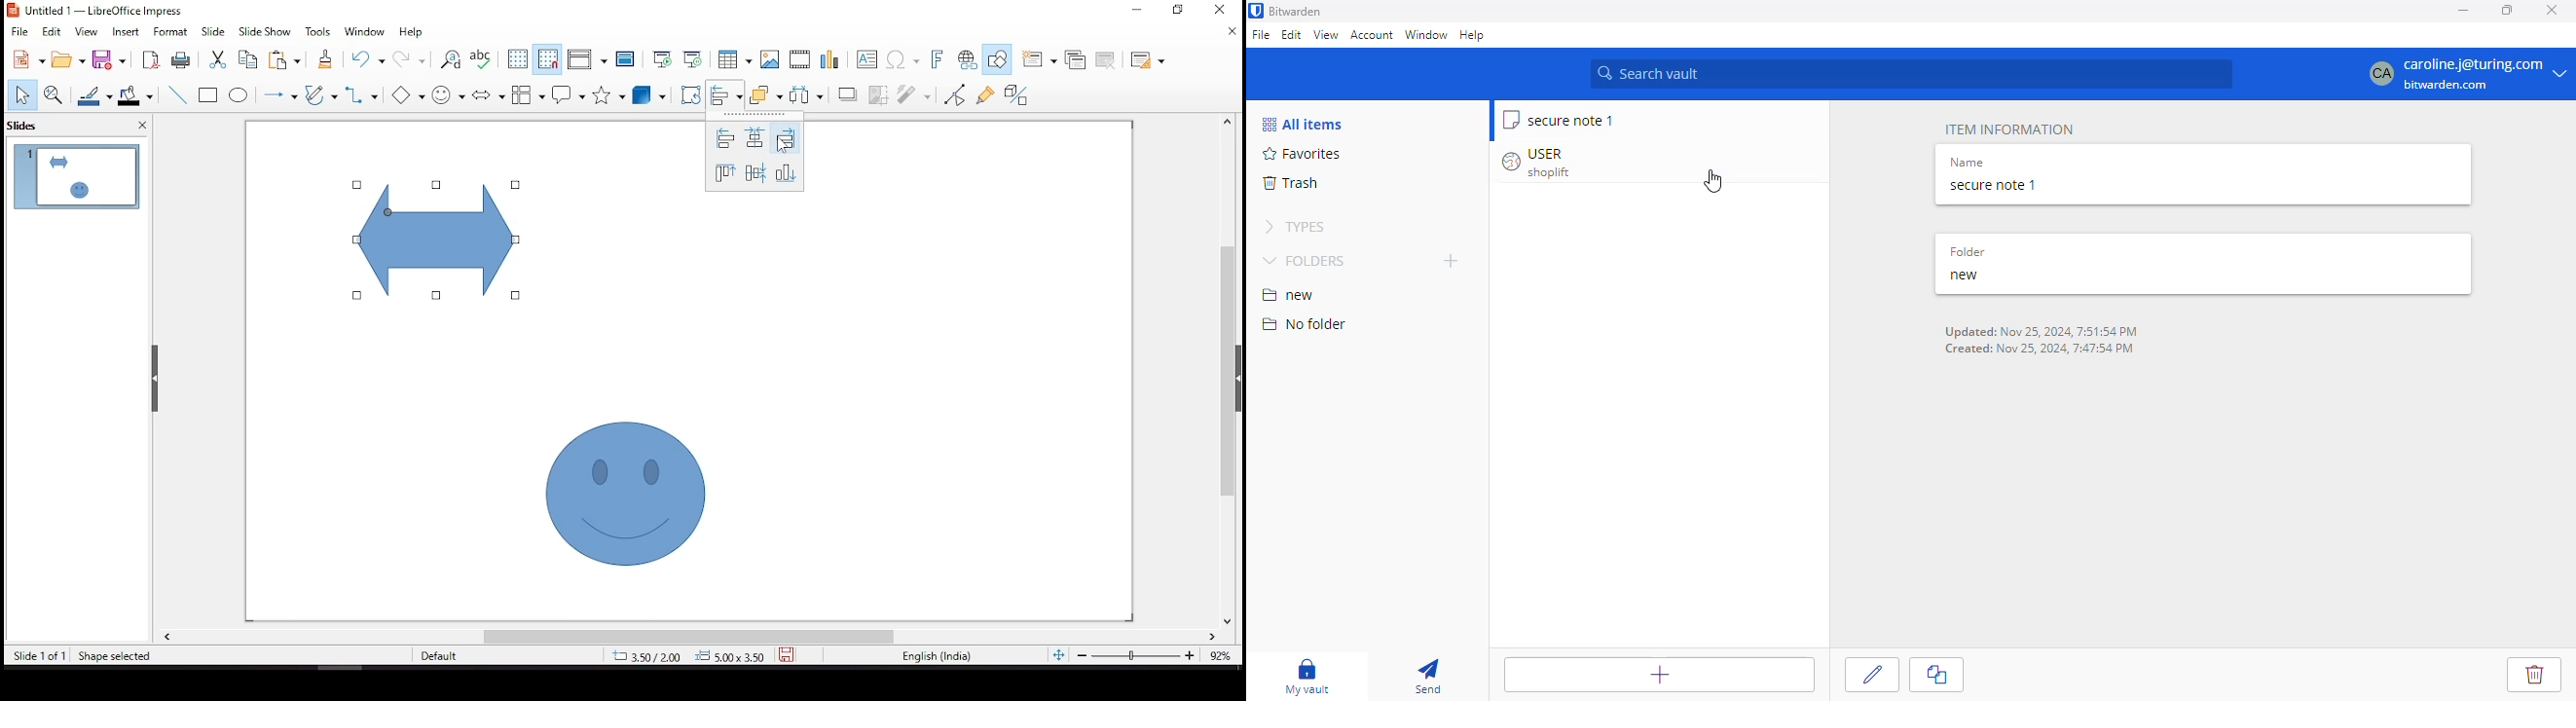 The height and width of the screenshot is (728, 2576). I want to click on item information, so click(2008, 129).